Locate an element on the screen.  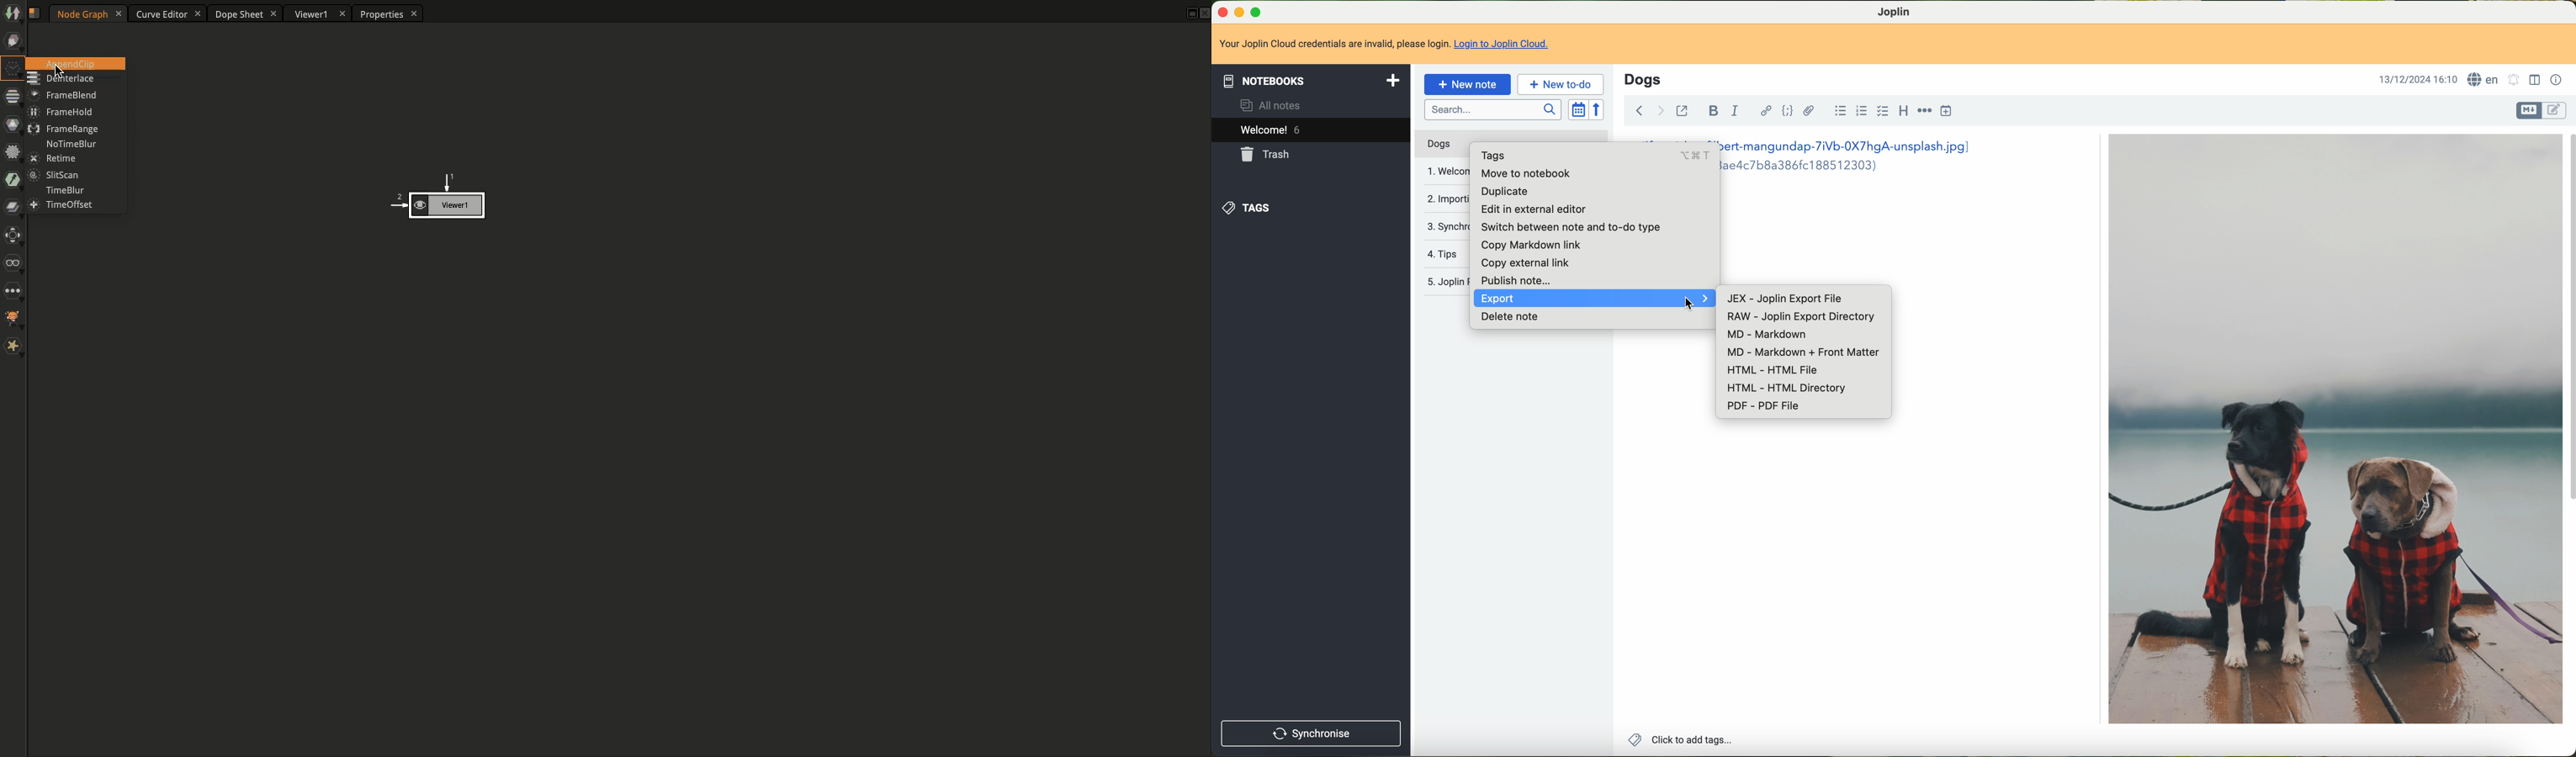
close Joplin is located at coordinates (1220, 11).